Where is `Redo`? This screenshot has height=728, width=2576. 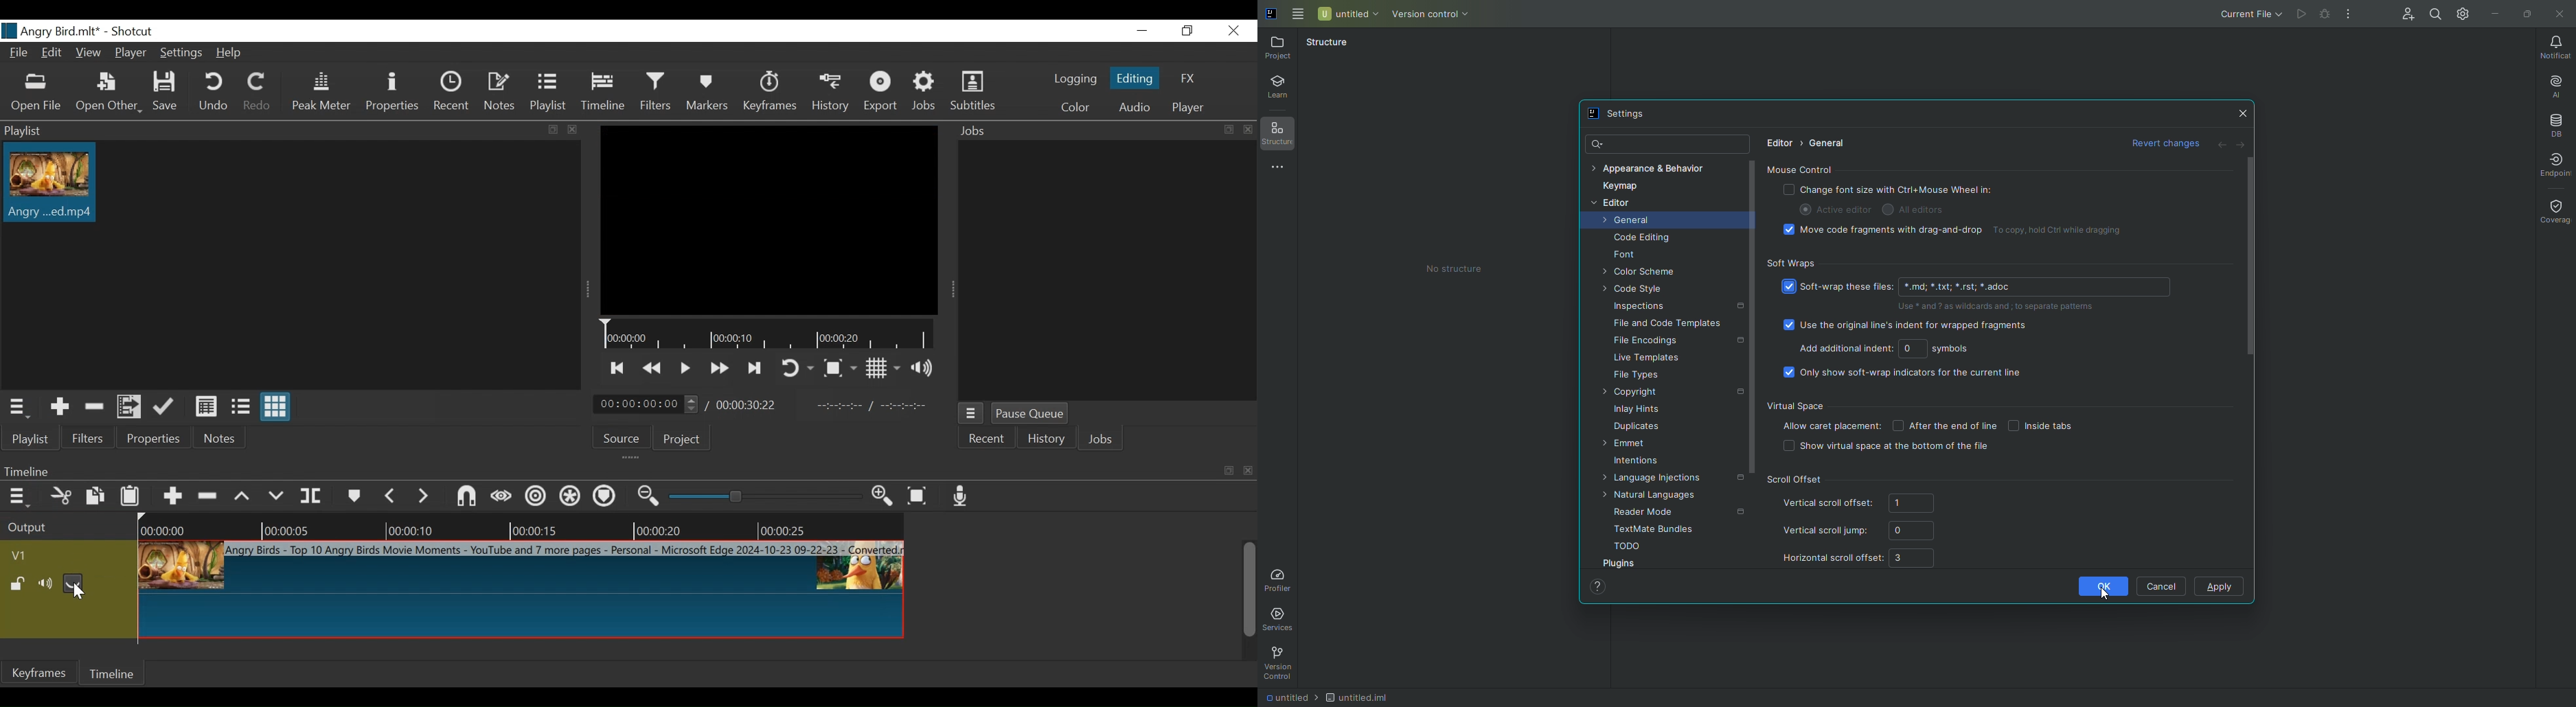 Redo is located at coordinates (259, 92).